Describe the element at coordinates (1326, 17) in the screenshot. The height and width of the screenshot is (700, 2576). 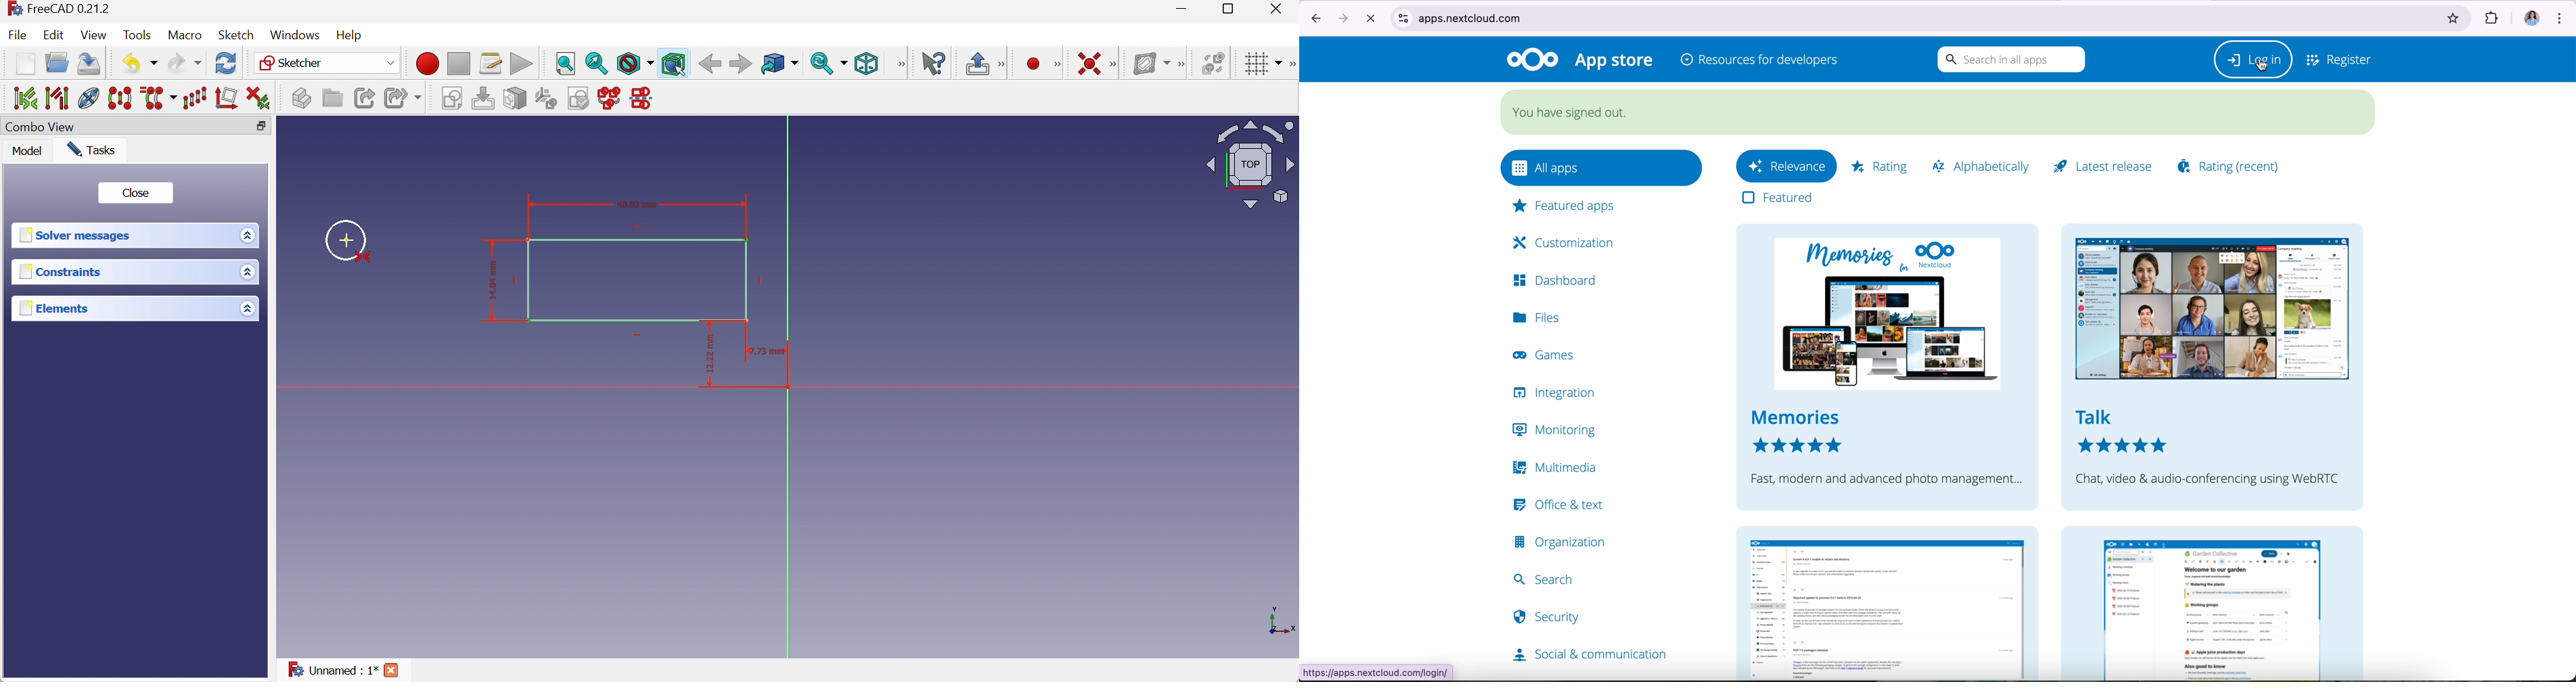
I see `navigate arrows` at that location.